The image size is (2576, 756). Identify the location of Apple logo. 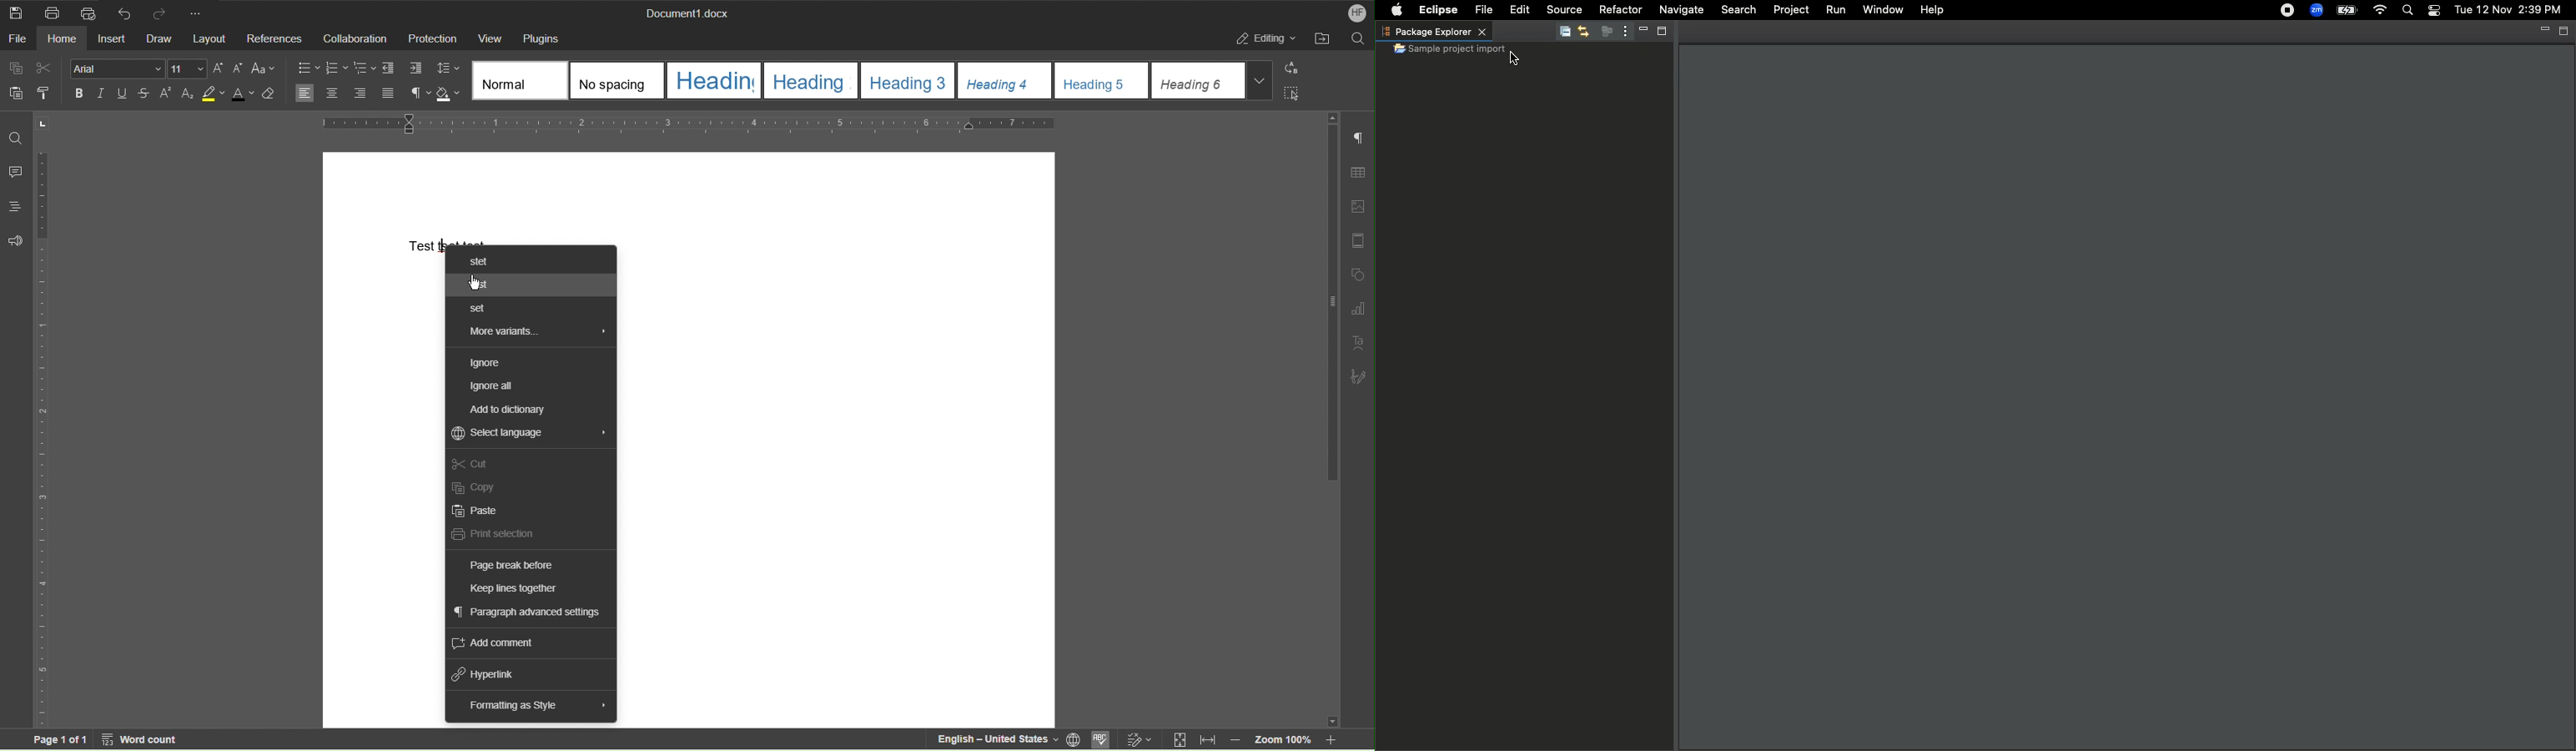
(1396, 8).